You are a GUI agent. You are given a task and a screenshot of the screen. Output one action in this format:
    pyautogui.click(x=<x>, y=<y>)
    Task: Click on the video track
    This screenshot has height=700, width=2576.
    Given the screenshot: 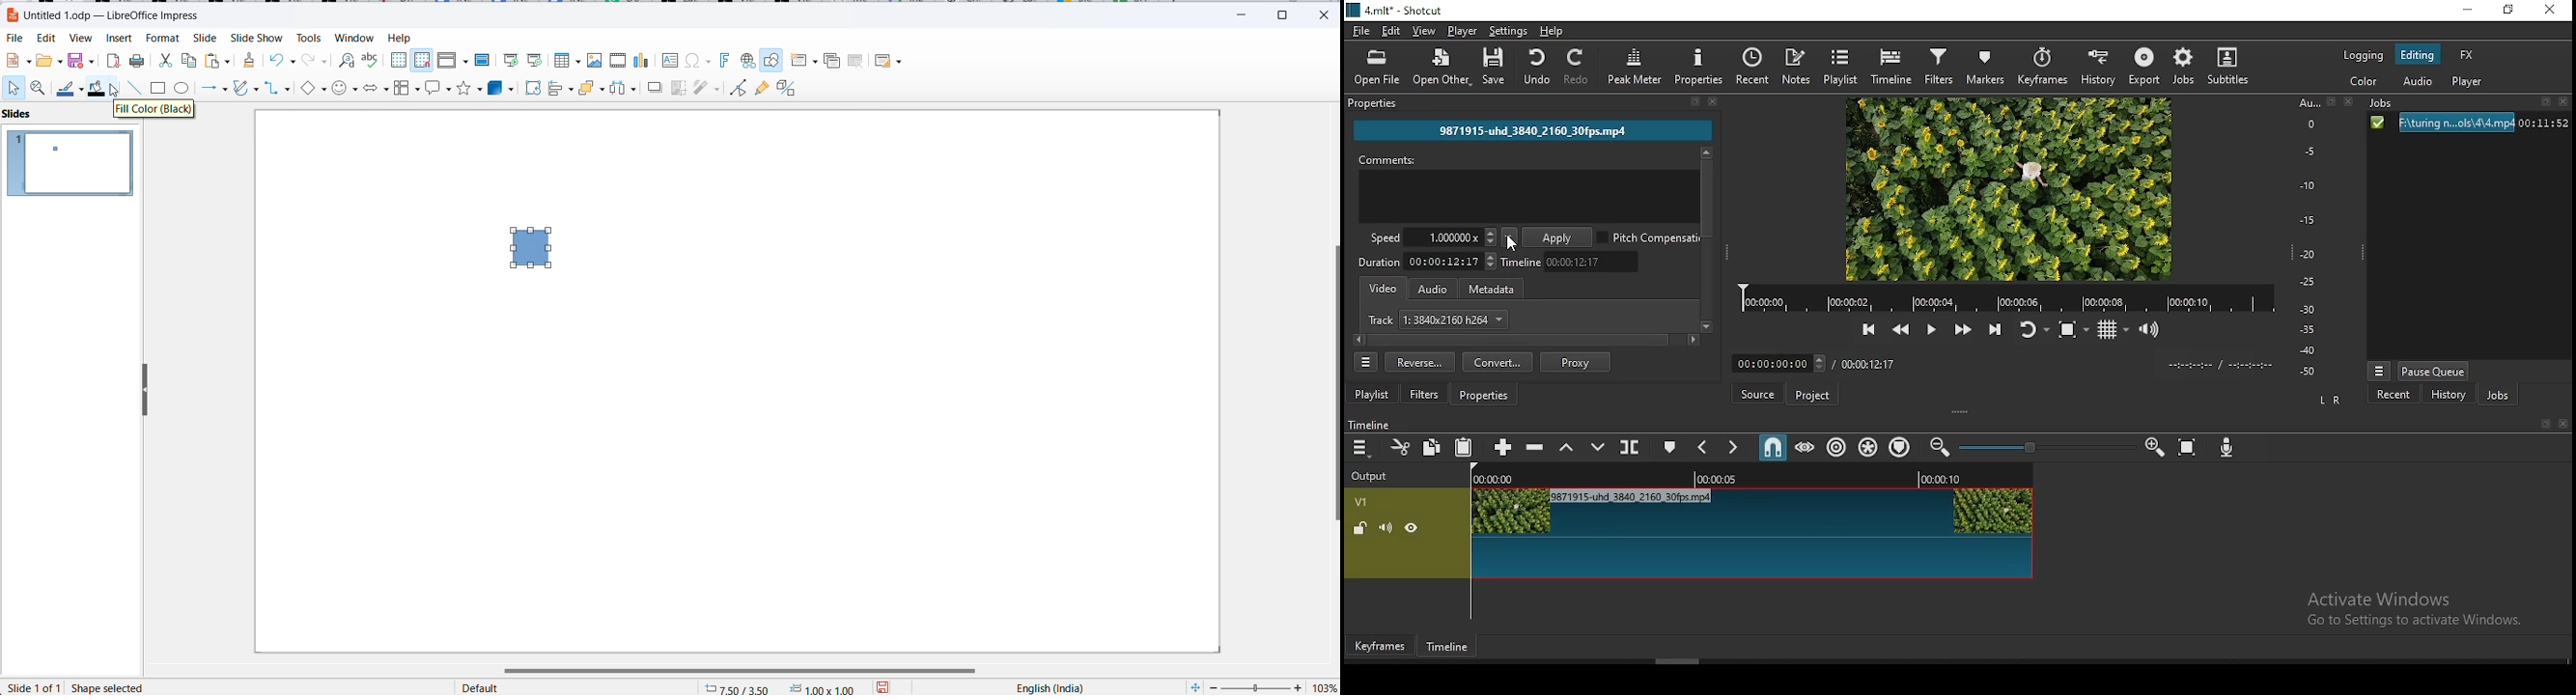 What is the action you would take?
    pyautogui.click(x=1692, y=533)
    